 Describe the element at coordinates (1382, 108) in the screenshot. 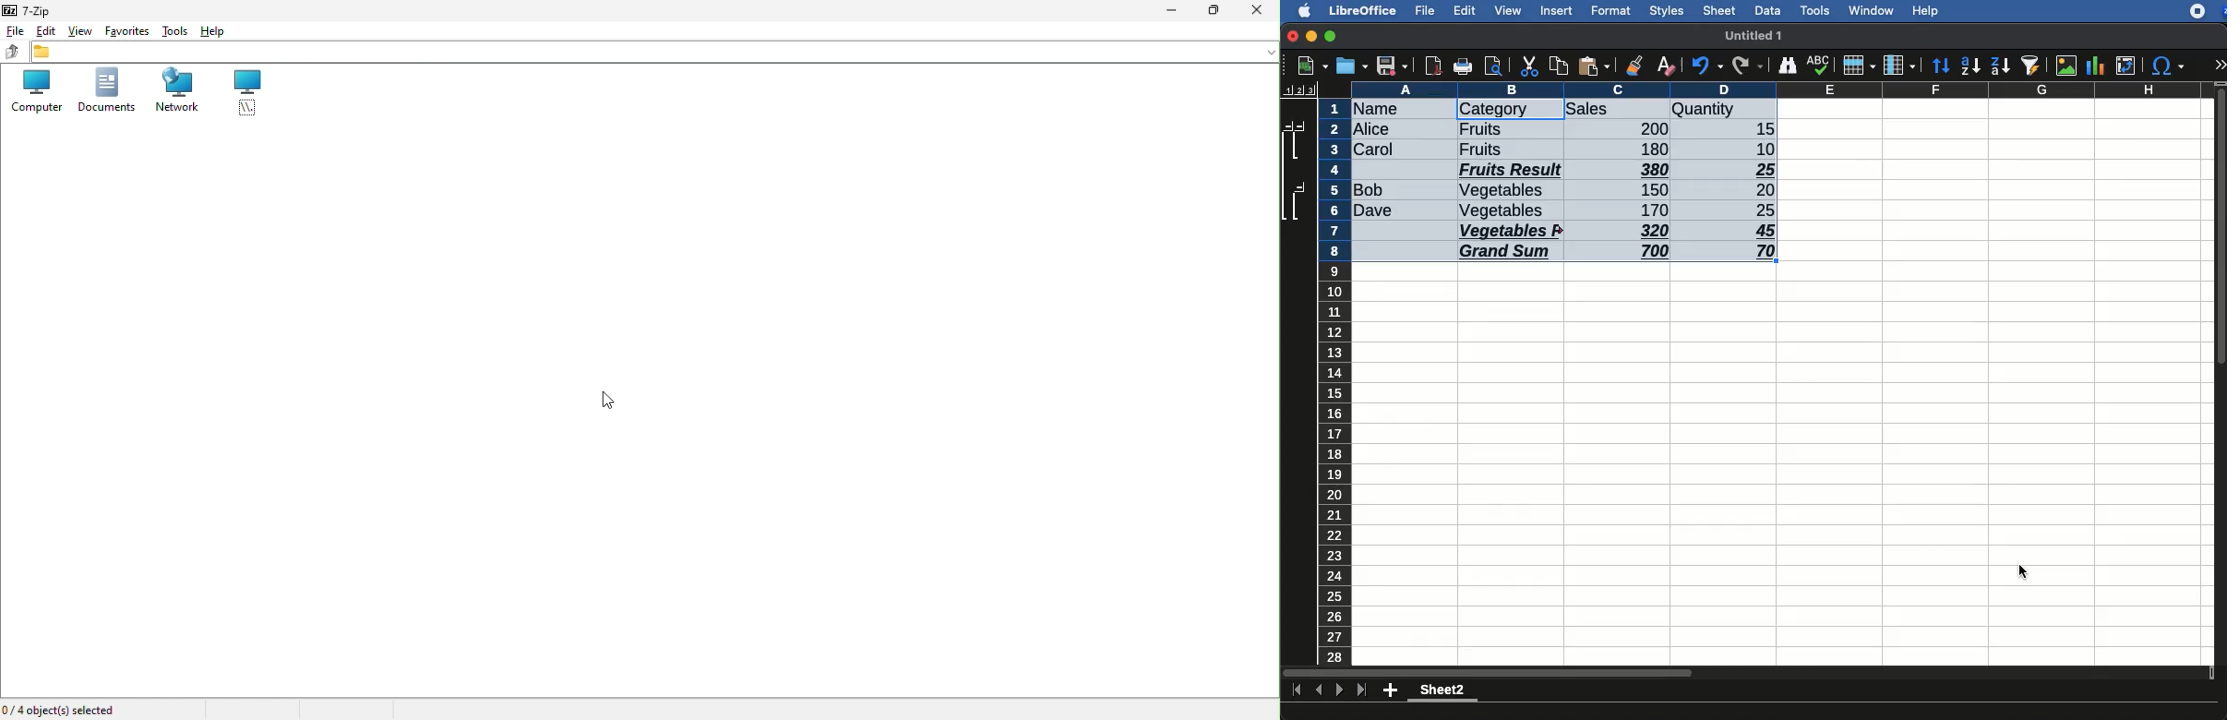

I see `name` at that location.